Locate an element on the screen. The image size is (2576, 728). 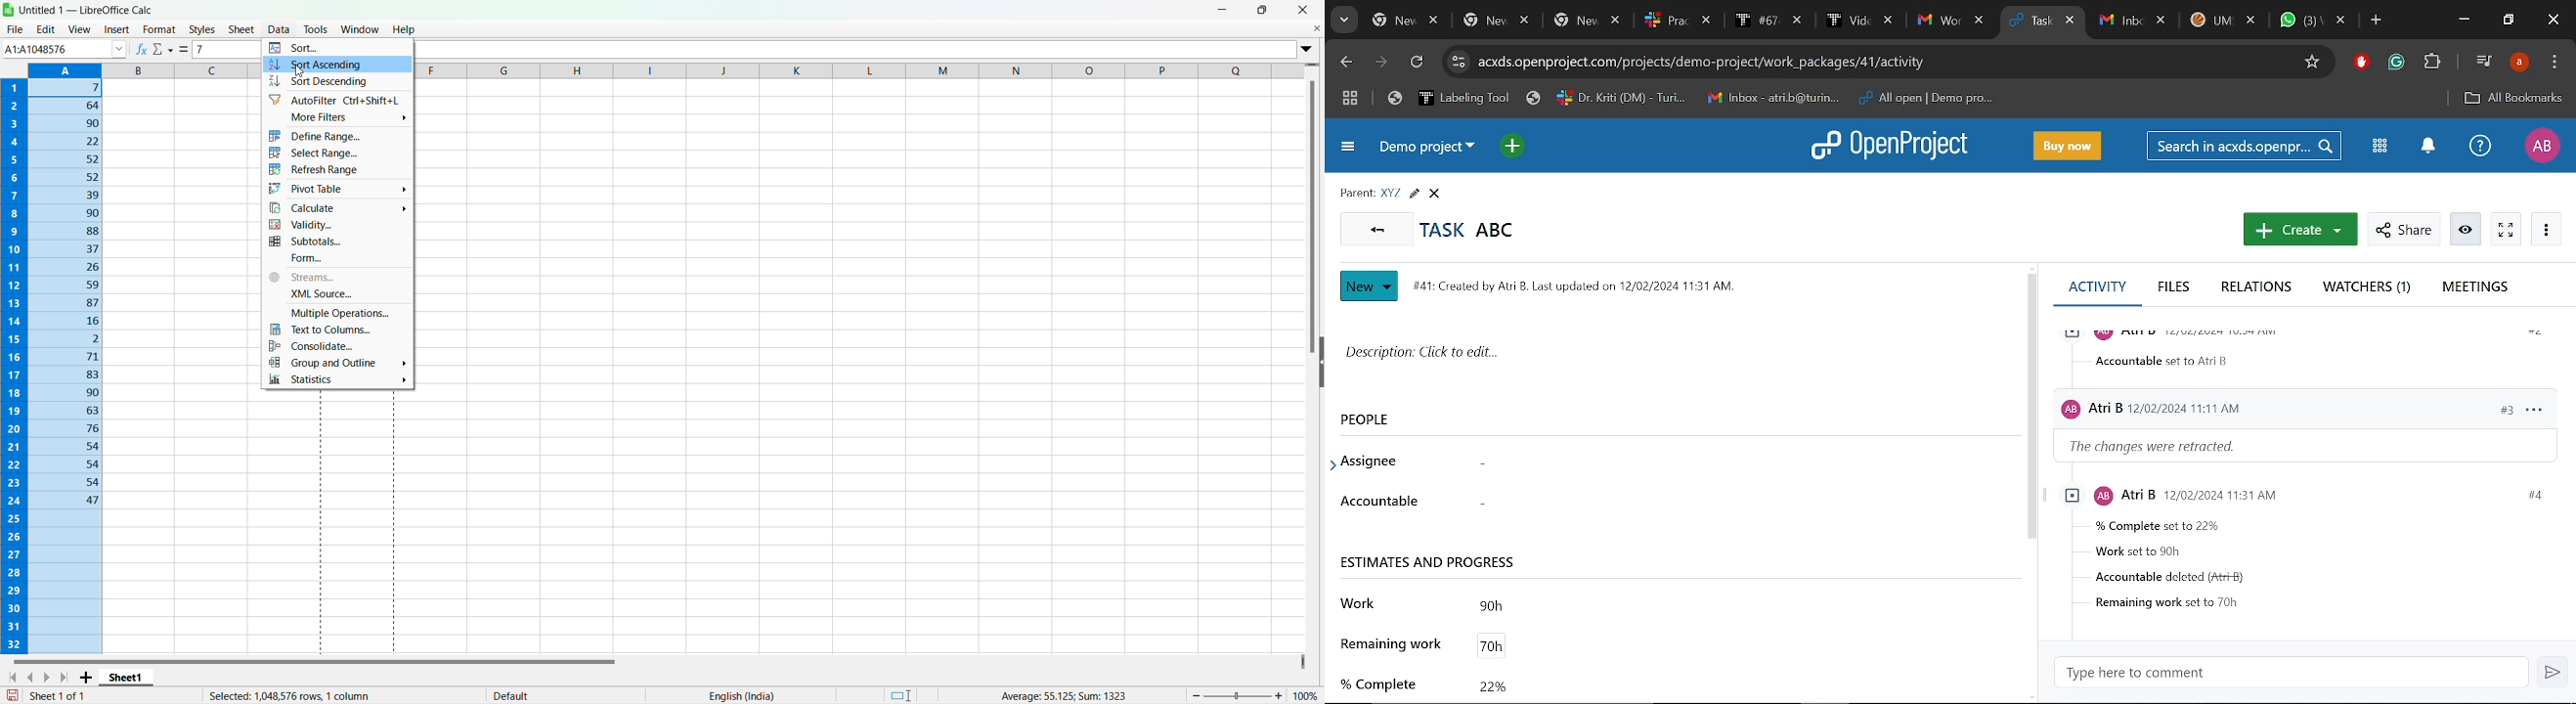
Type here to comment is located at coordinates (2297, 673).